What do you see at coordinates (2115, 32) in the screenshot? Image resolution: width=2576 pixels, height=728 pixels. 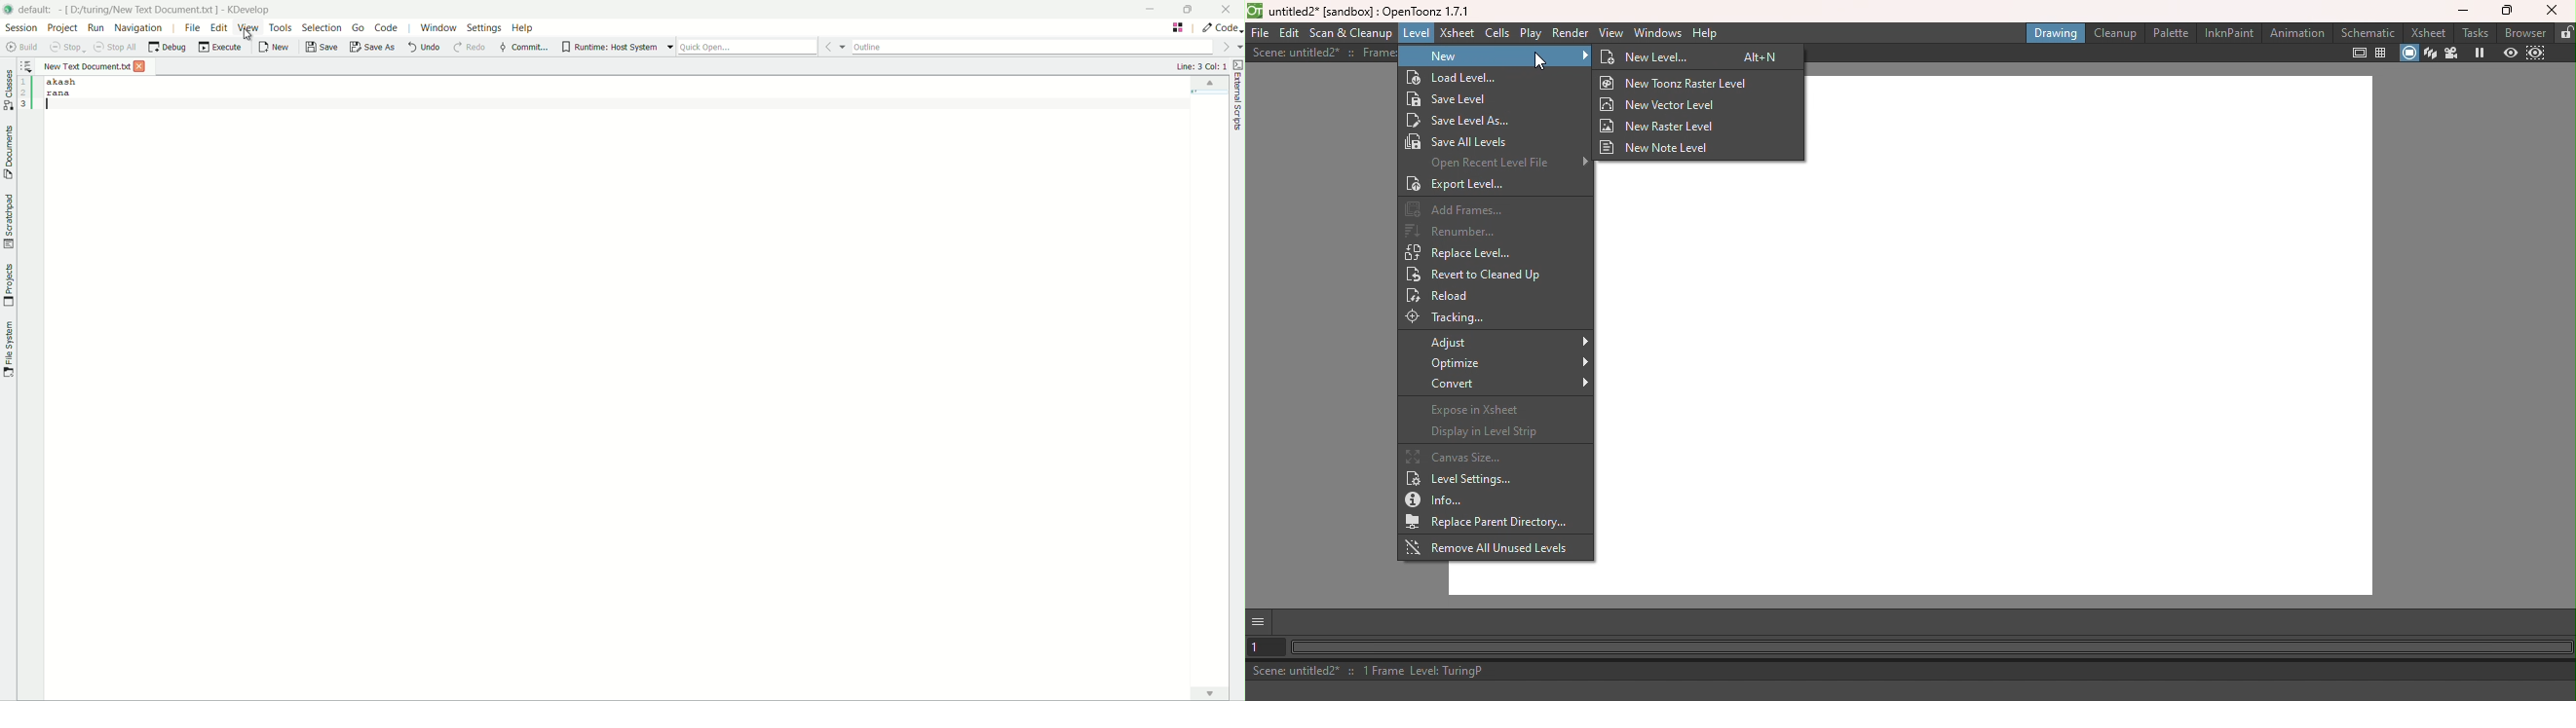 I see `Cleanup` at bounding box center [2115, 32].